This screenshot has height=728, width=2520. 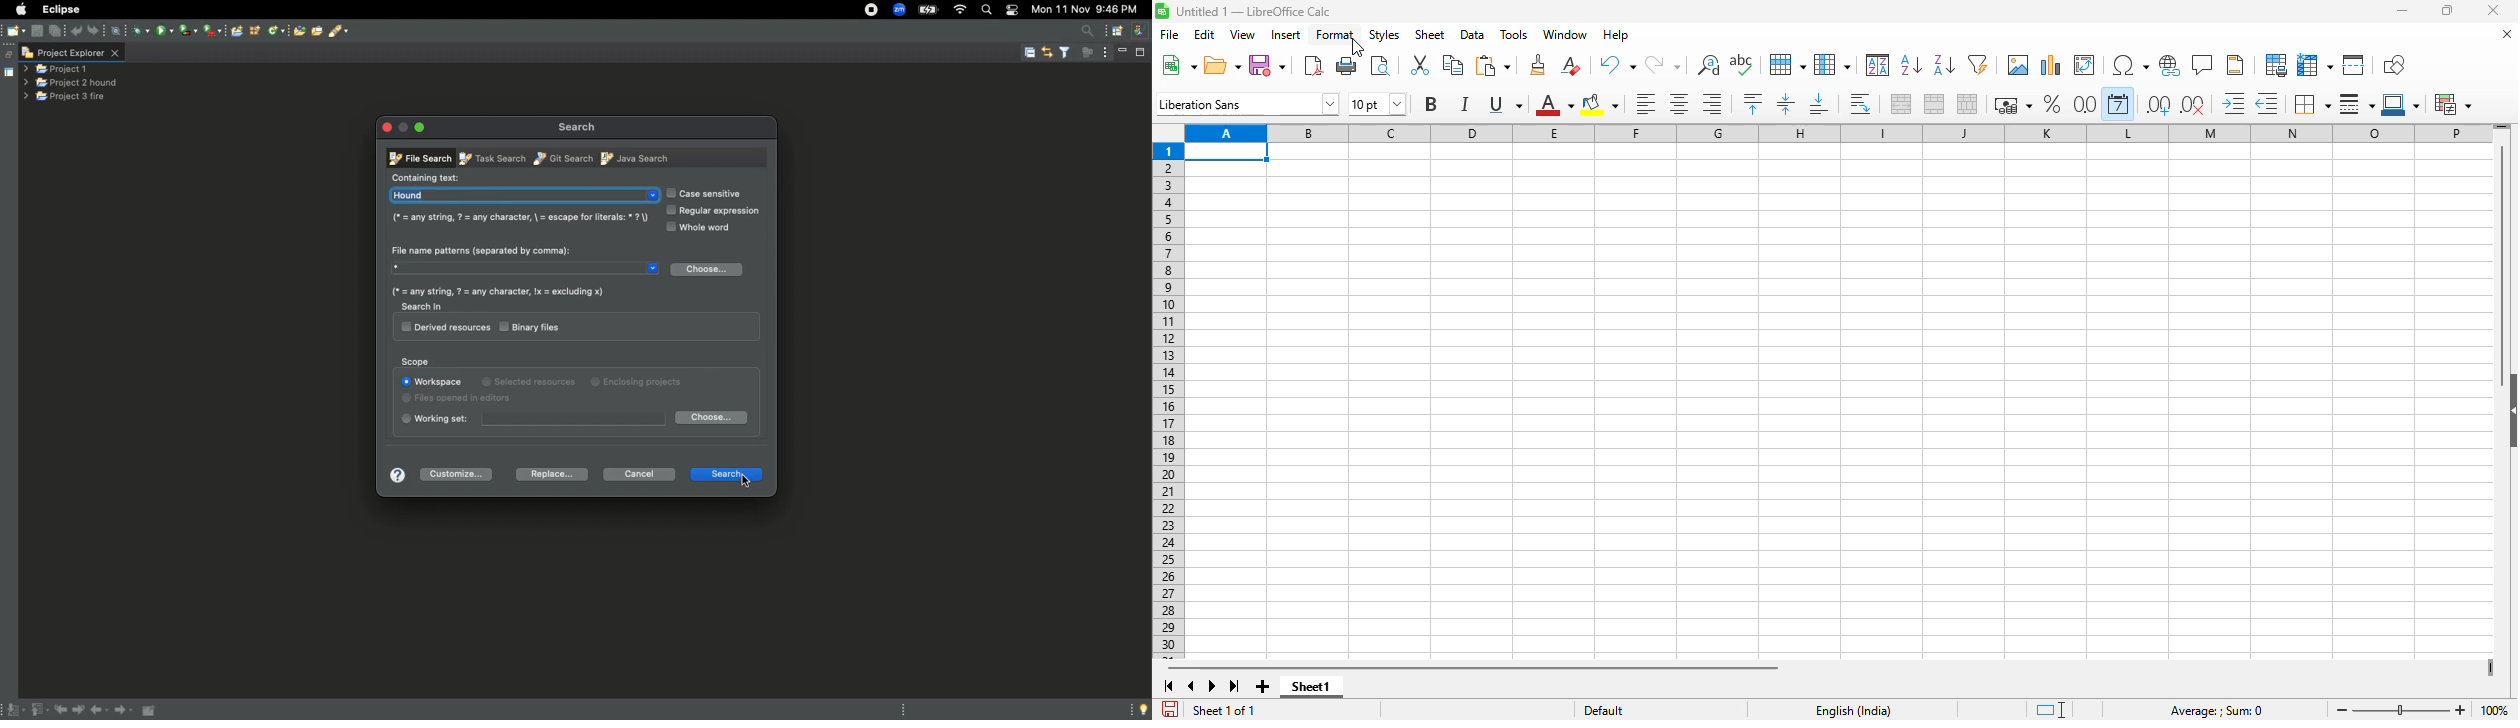 What do you see at coordinates (1616, 65) in the screenshot?
I see `undo` at bounding box center [1616, 65].